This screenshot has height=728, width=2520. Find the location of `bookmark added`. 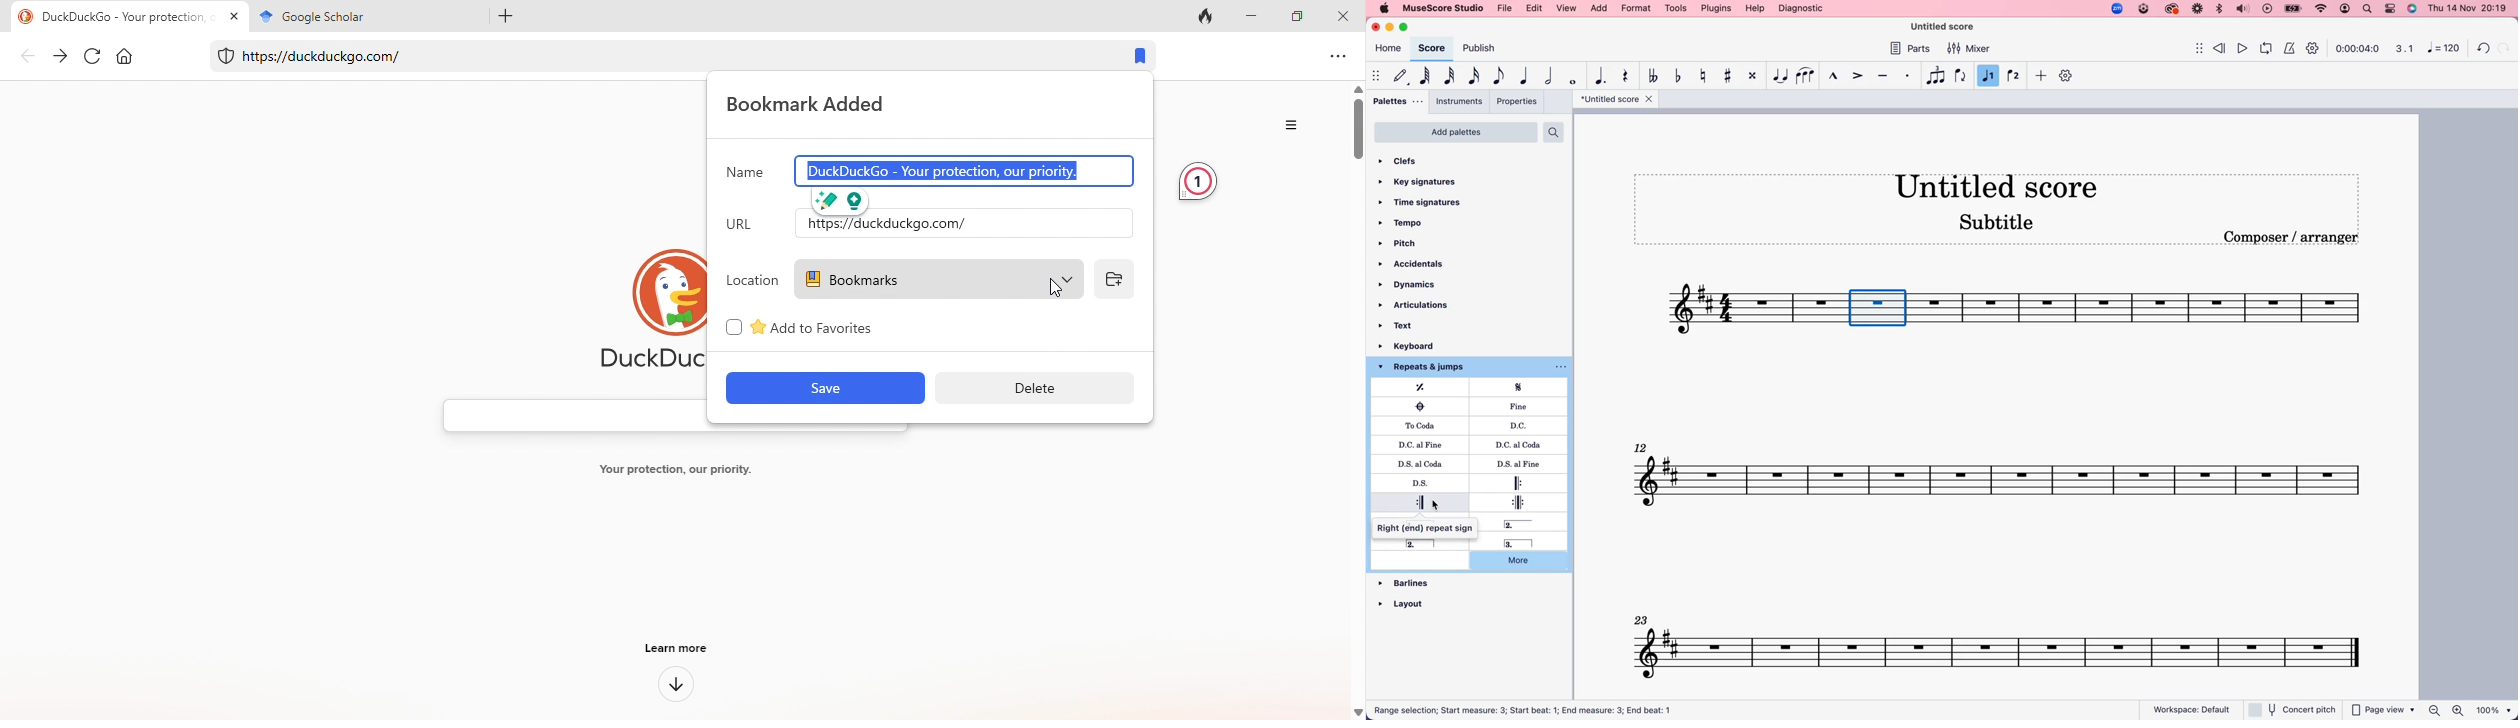

bookmark added is located at coordinates (817, 105).